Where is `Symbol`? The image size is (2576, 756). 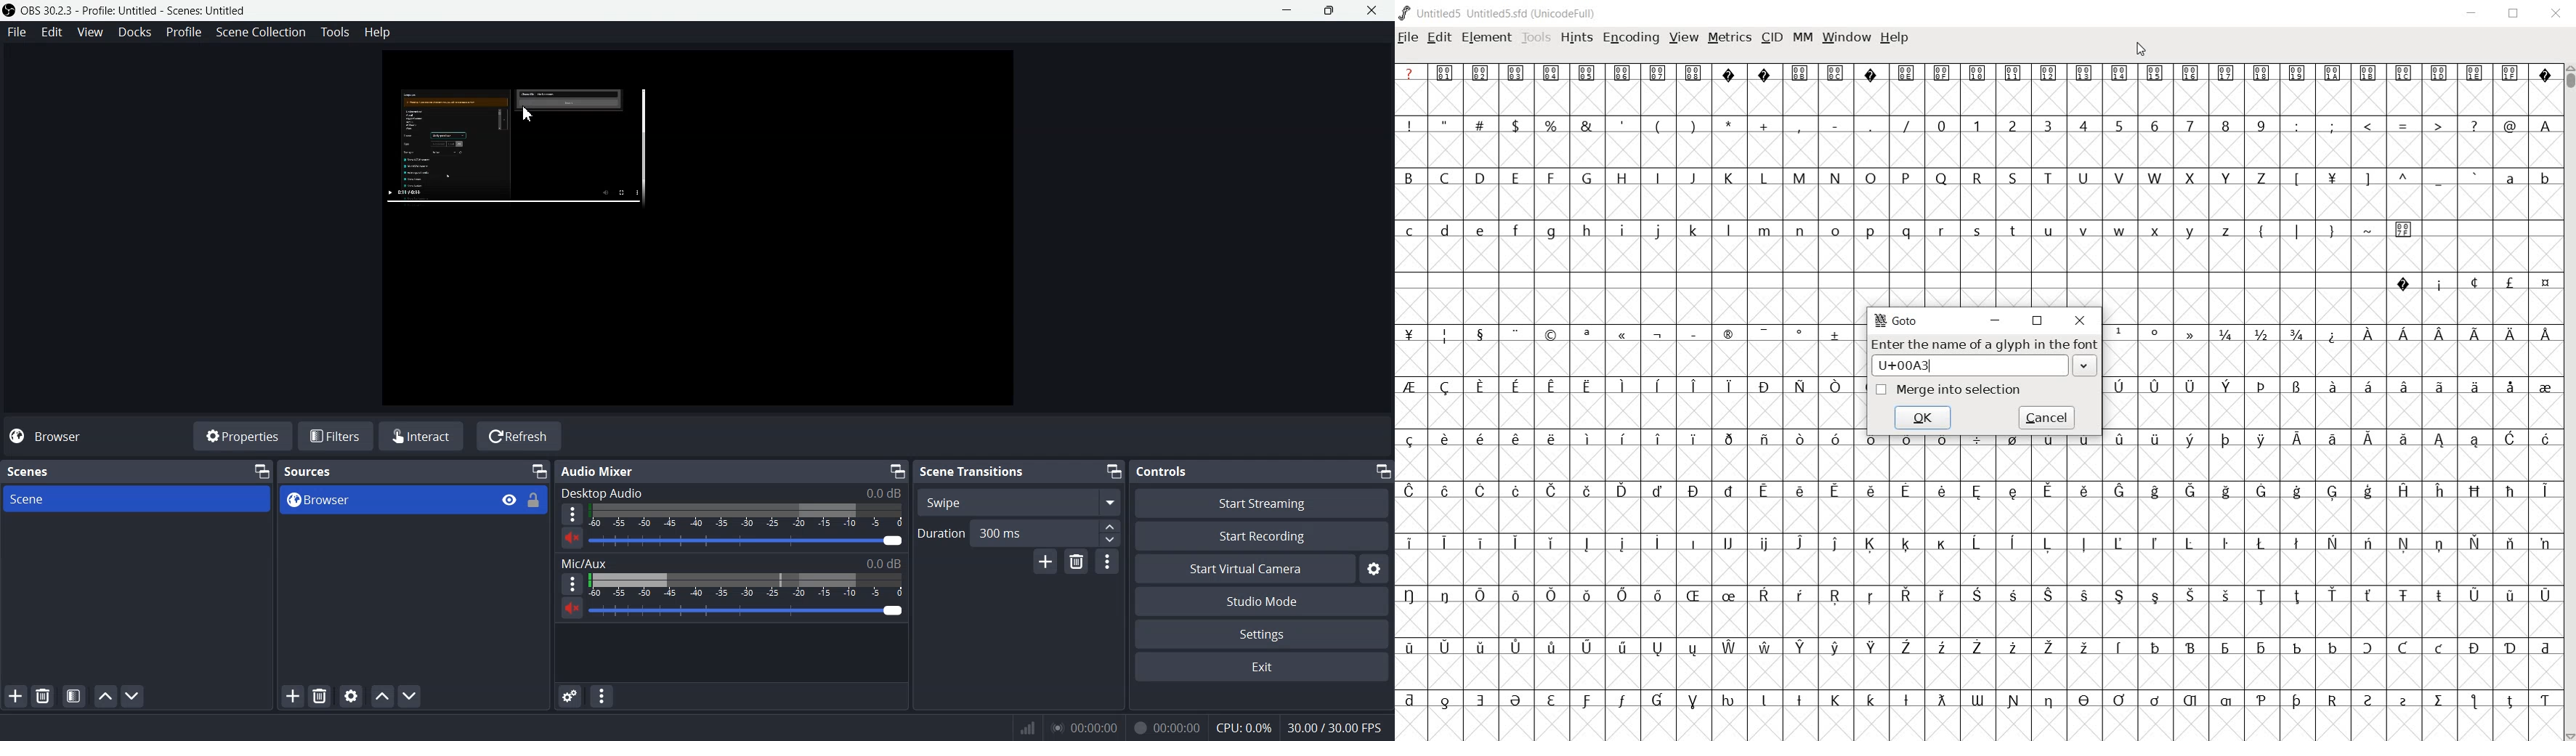
Symbol is located at coordinates (2296, 647).